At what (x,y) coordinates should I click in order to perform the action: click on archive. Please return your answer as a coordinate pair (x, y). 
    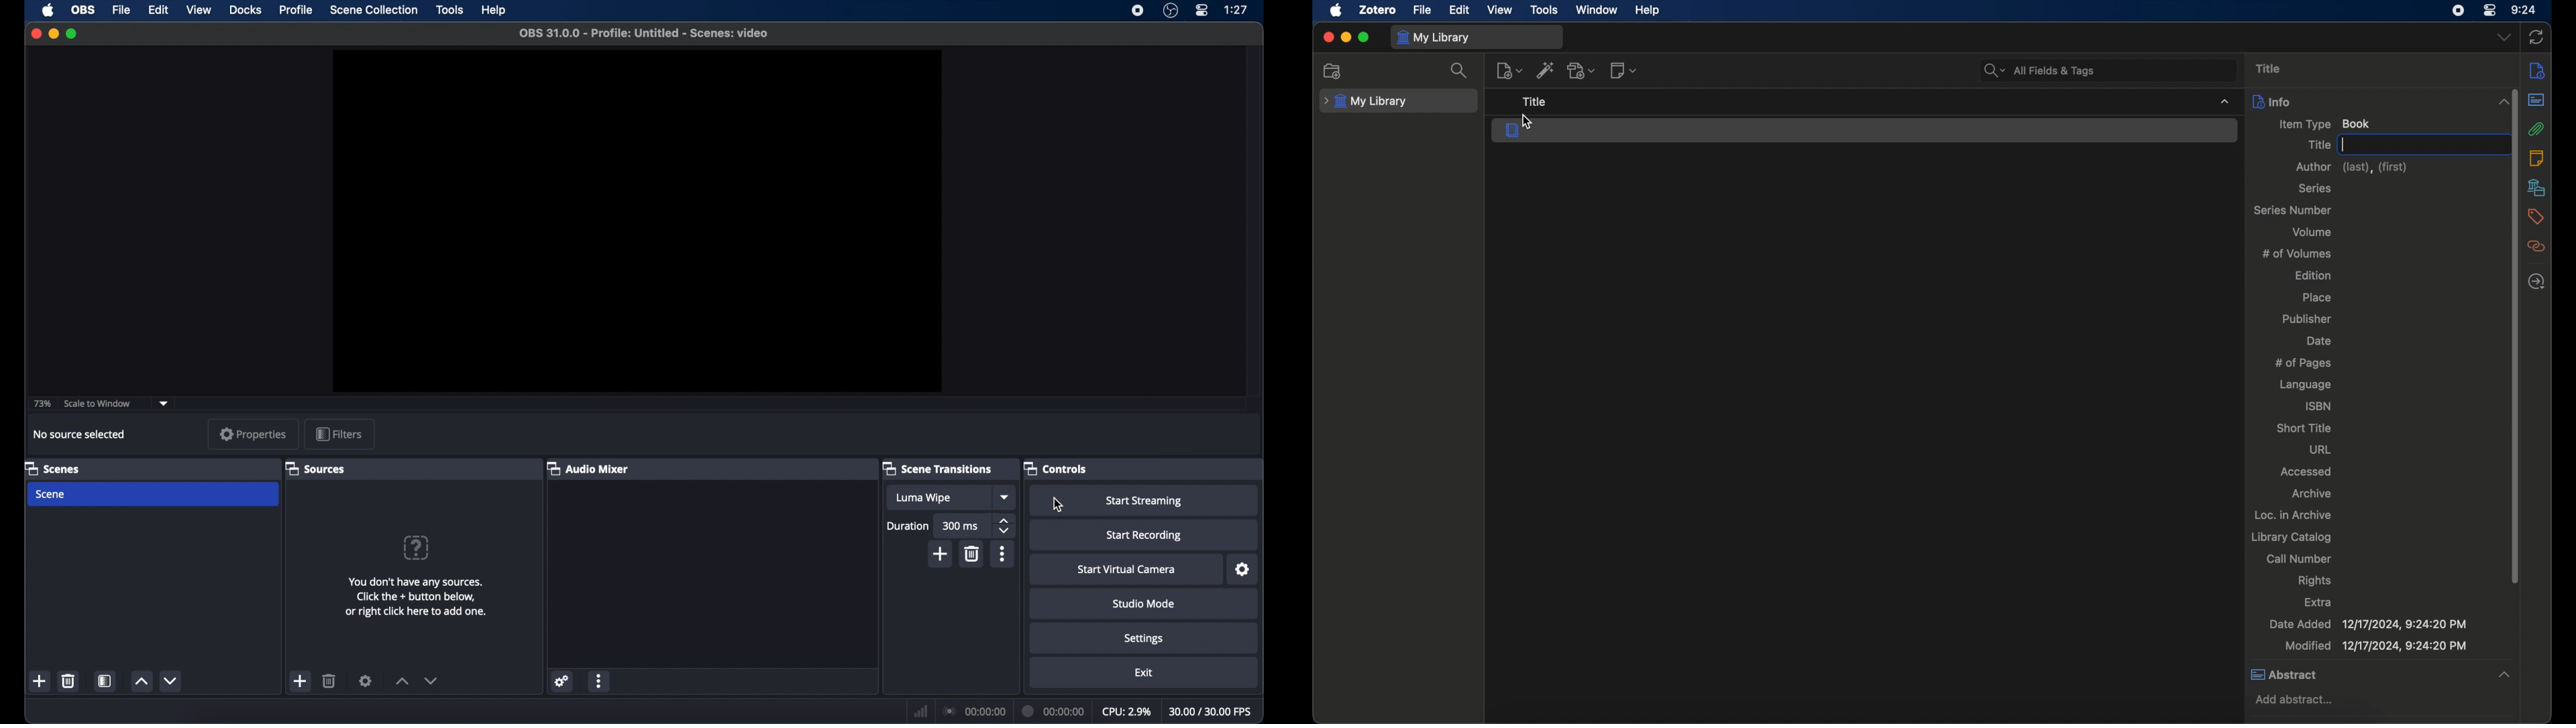
    Looking at the image, I should click on (2311, 493).